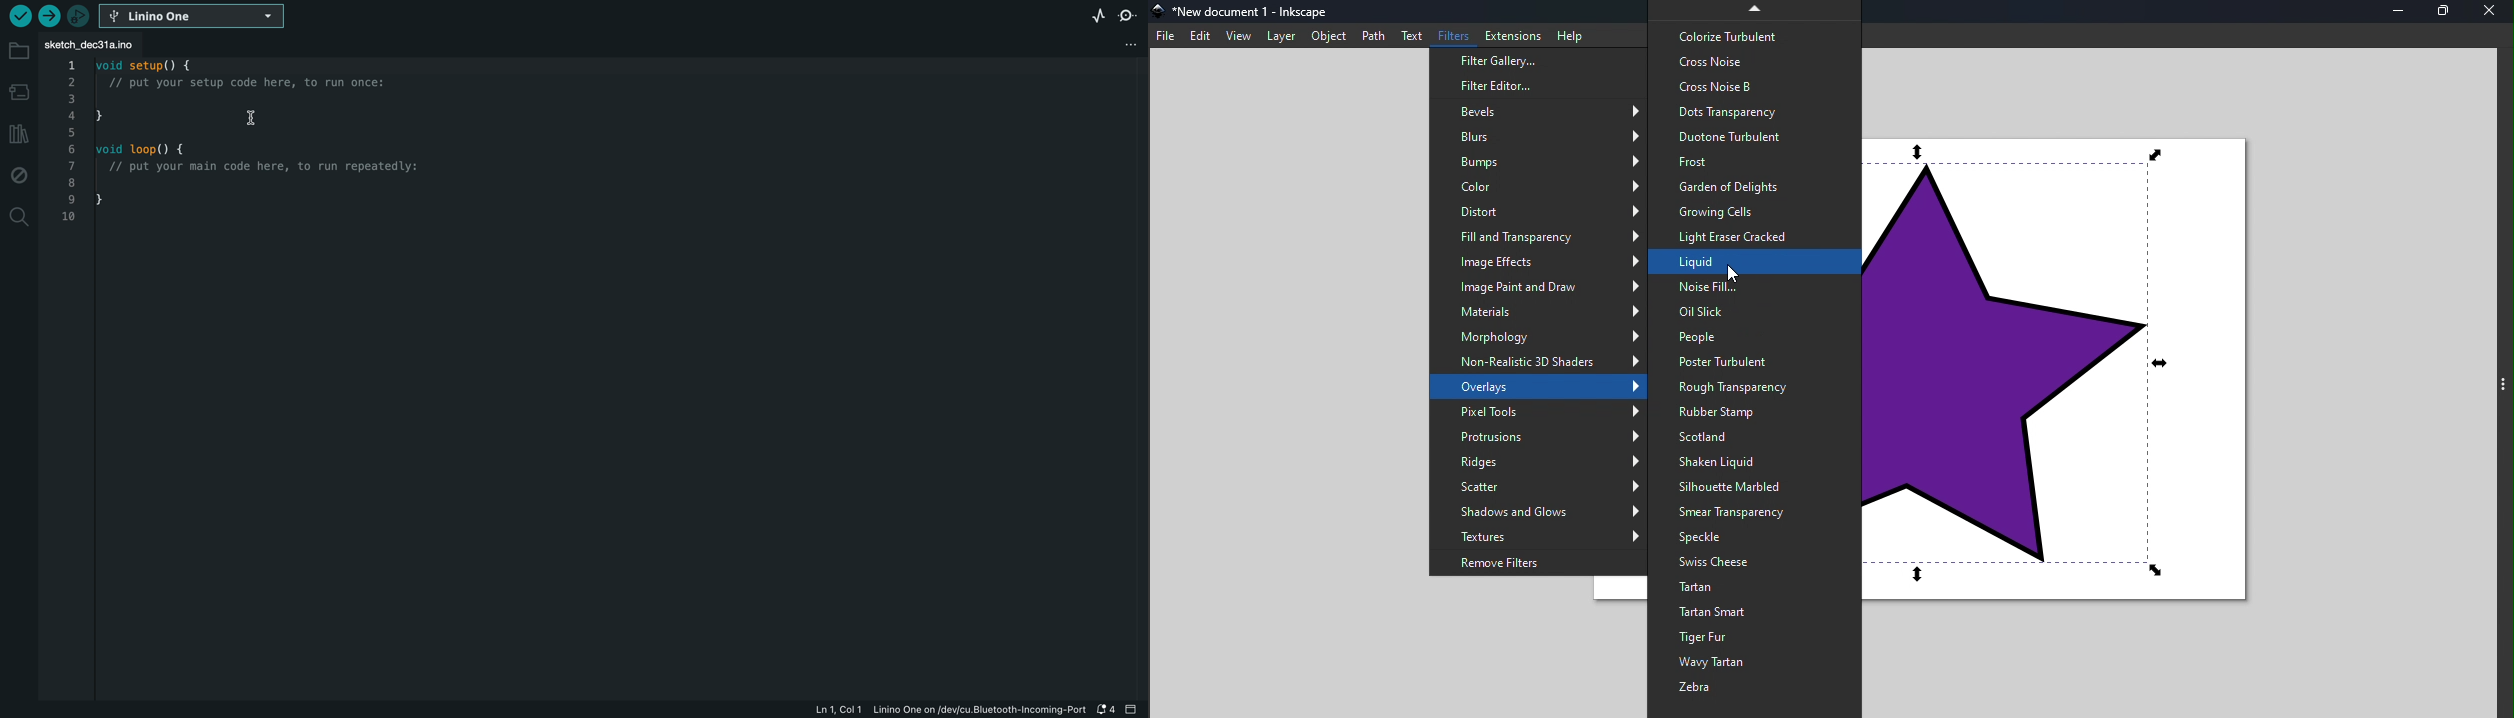 The width and height of the screenshot is (2520, 728). Describe the element at coordinates (1535, 63) in the screenshot. I see `Filter gallery` at that location.